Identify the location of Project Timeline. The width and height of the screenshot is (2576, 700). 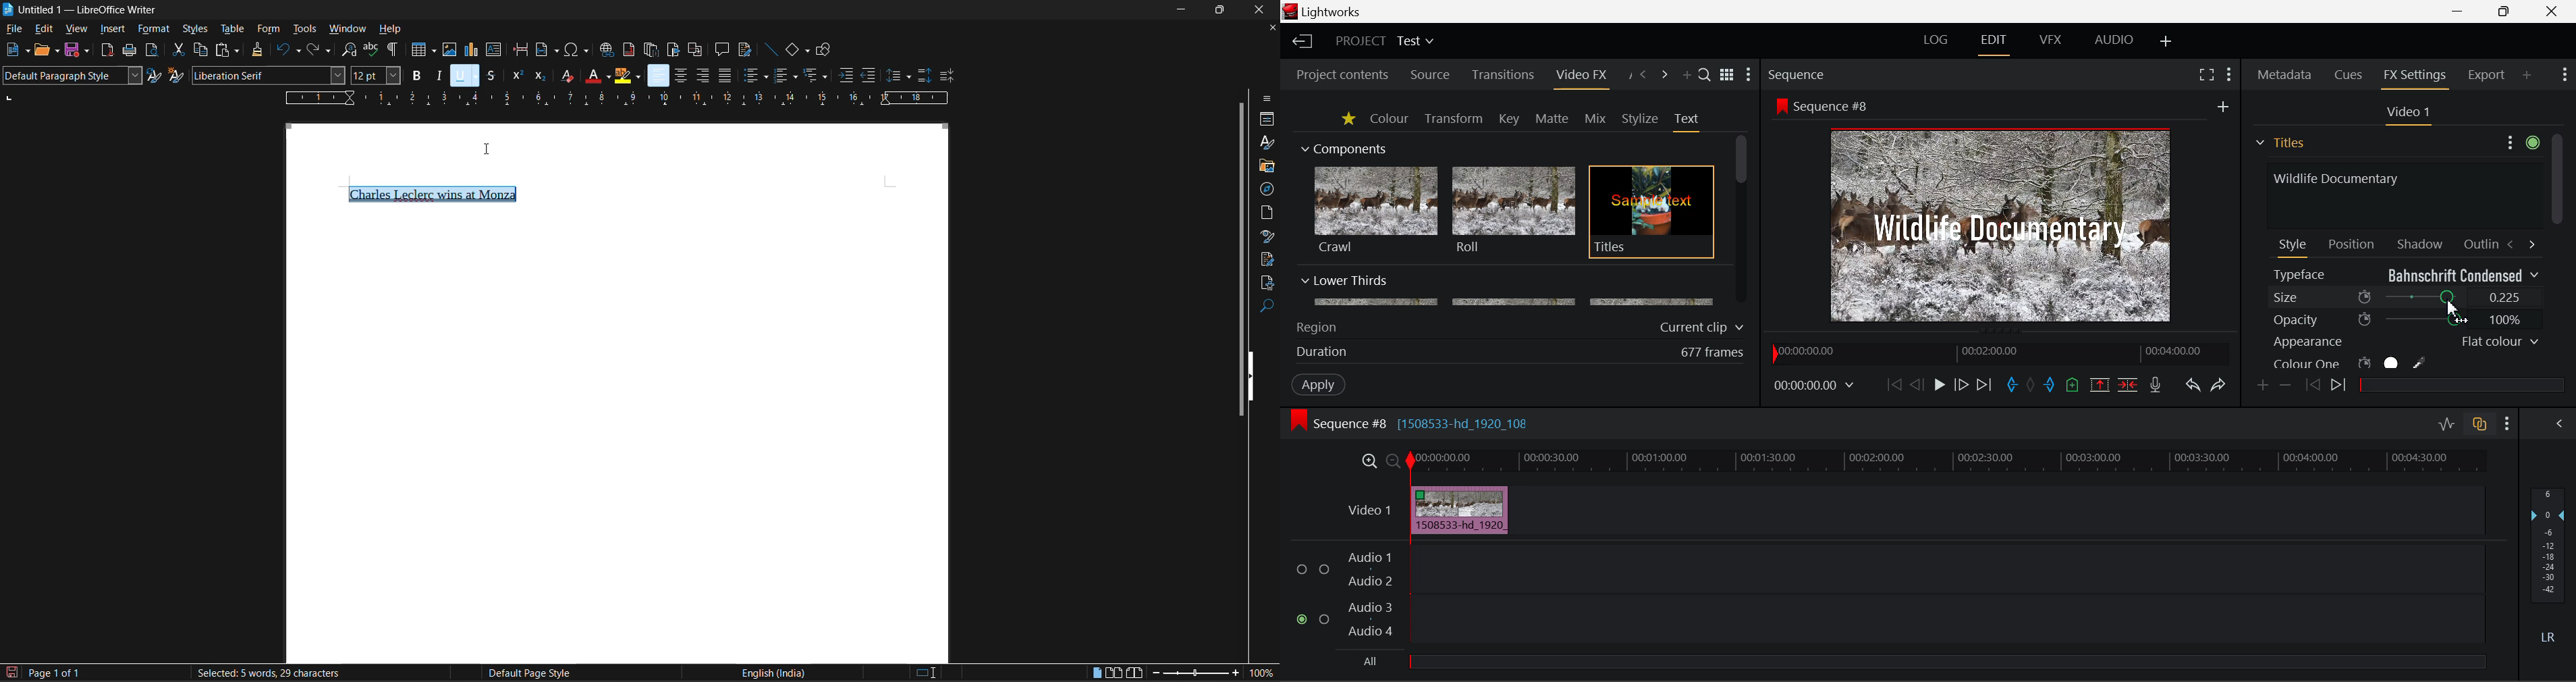
(1948, 462).